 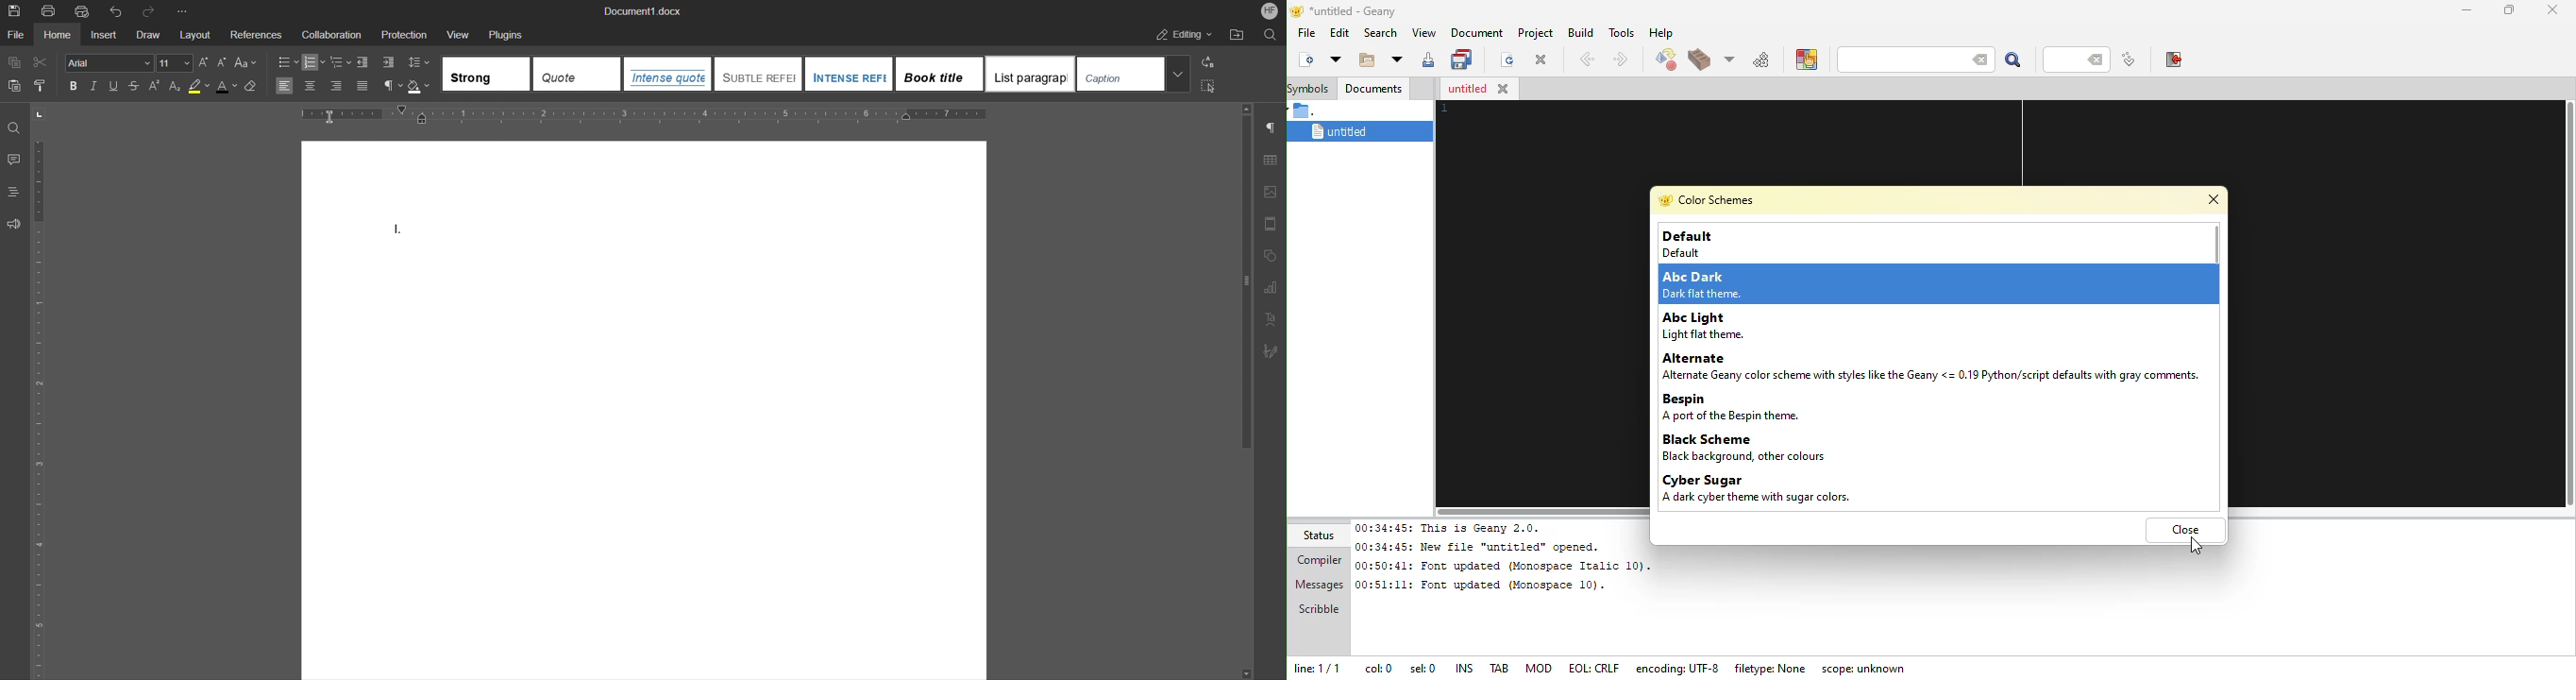 I want to click on Decrease Font Size, so click(x=224, y=62).